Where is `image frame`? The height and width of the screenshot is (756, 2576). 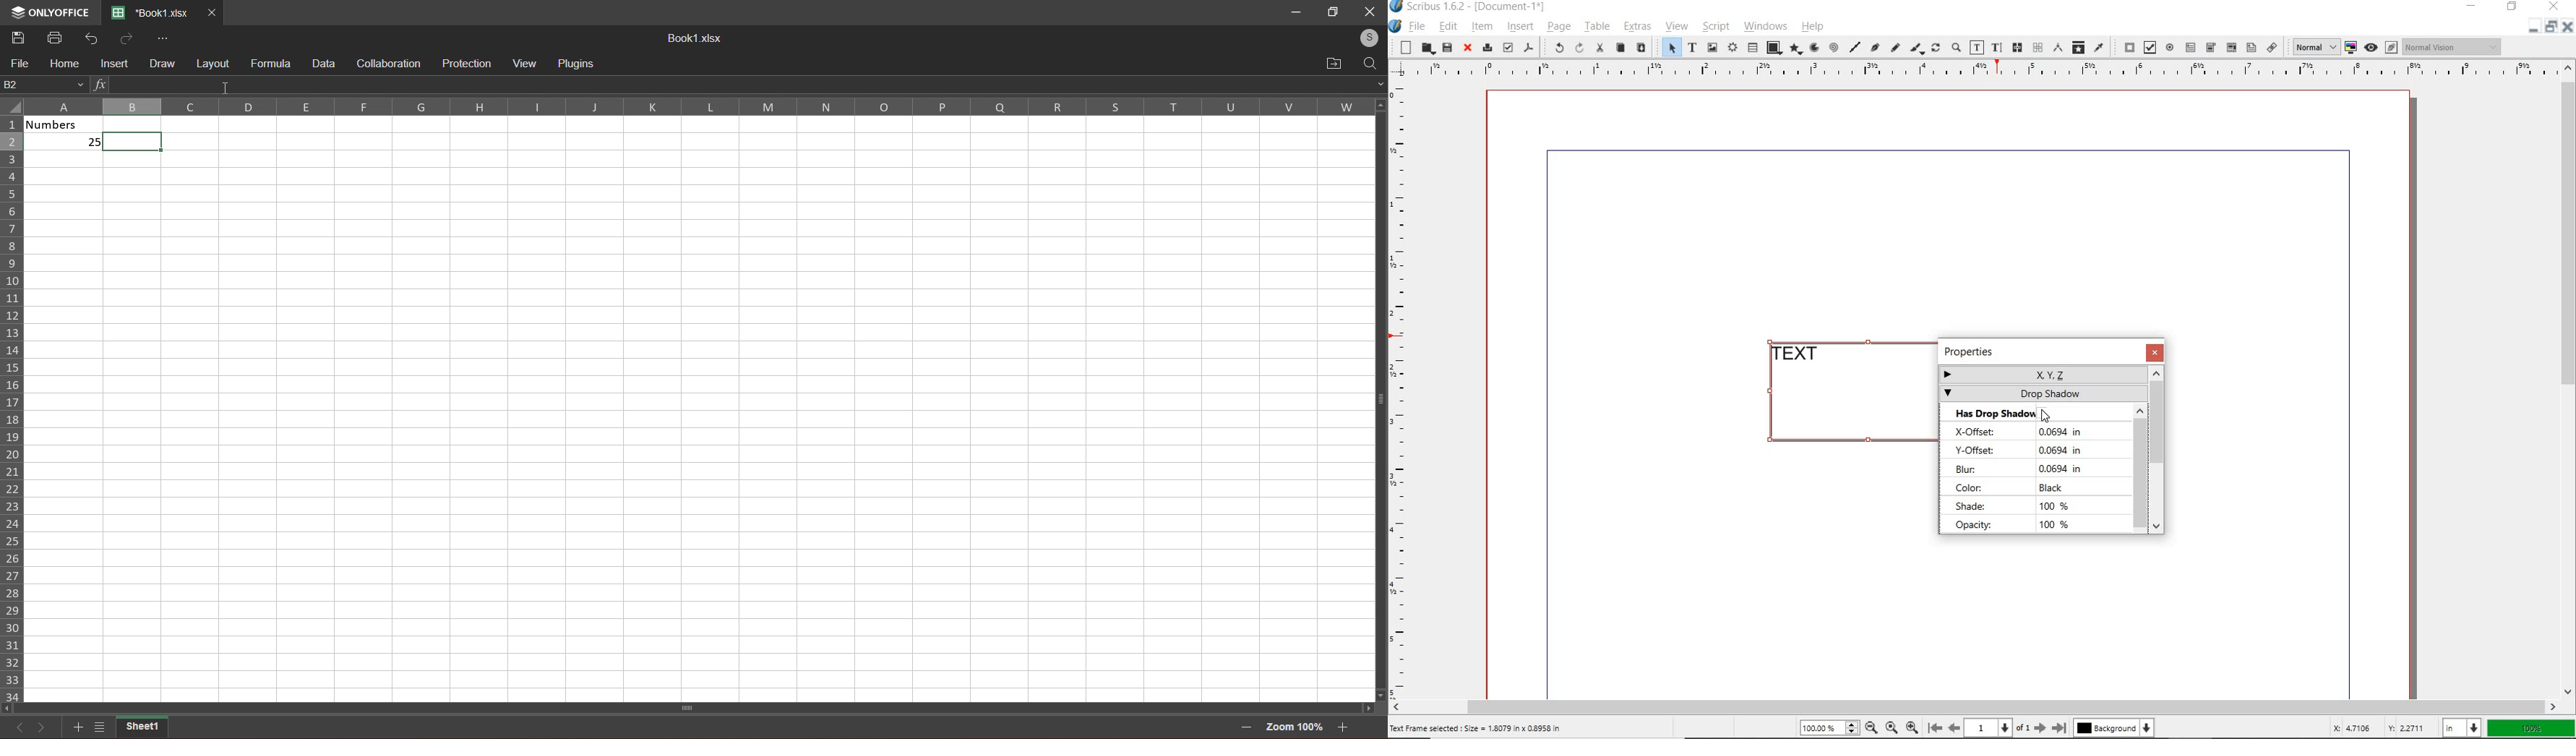
image frame is located at coordinates (1712, 47).